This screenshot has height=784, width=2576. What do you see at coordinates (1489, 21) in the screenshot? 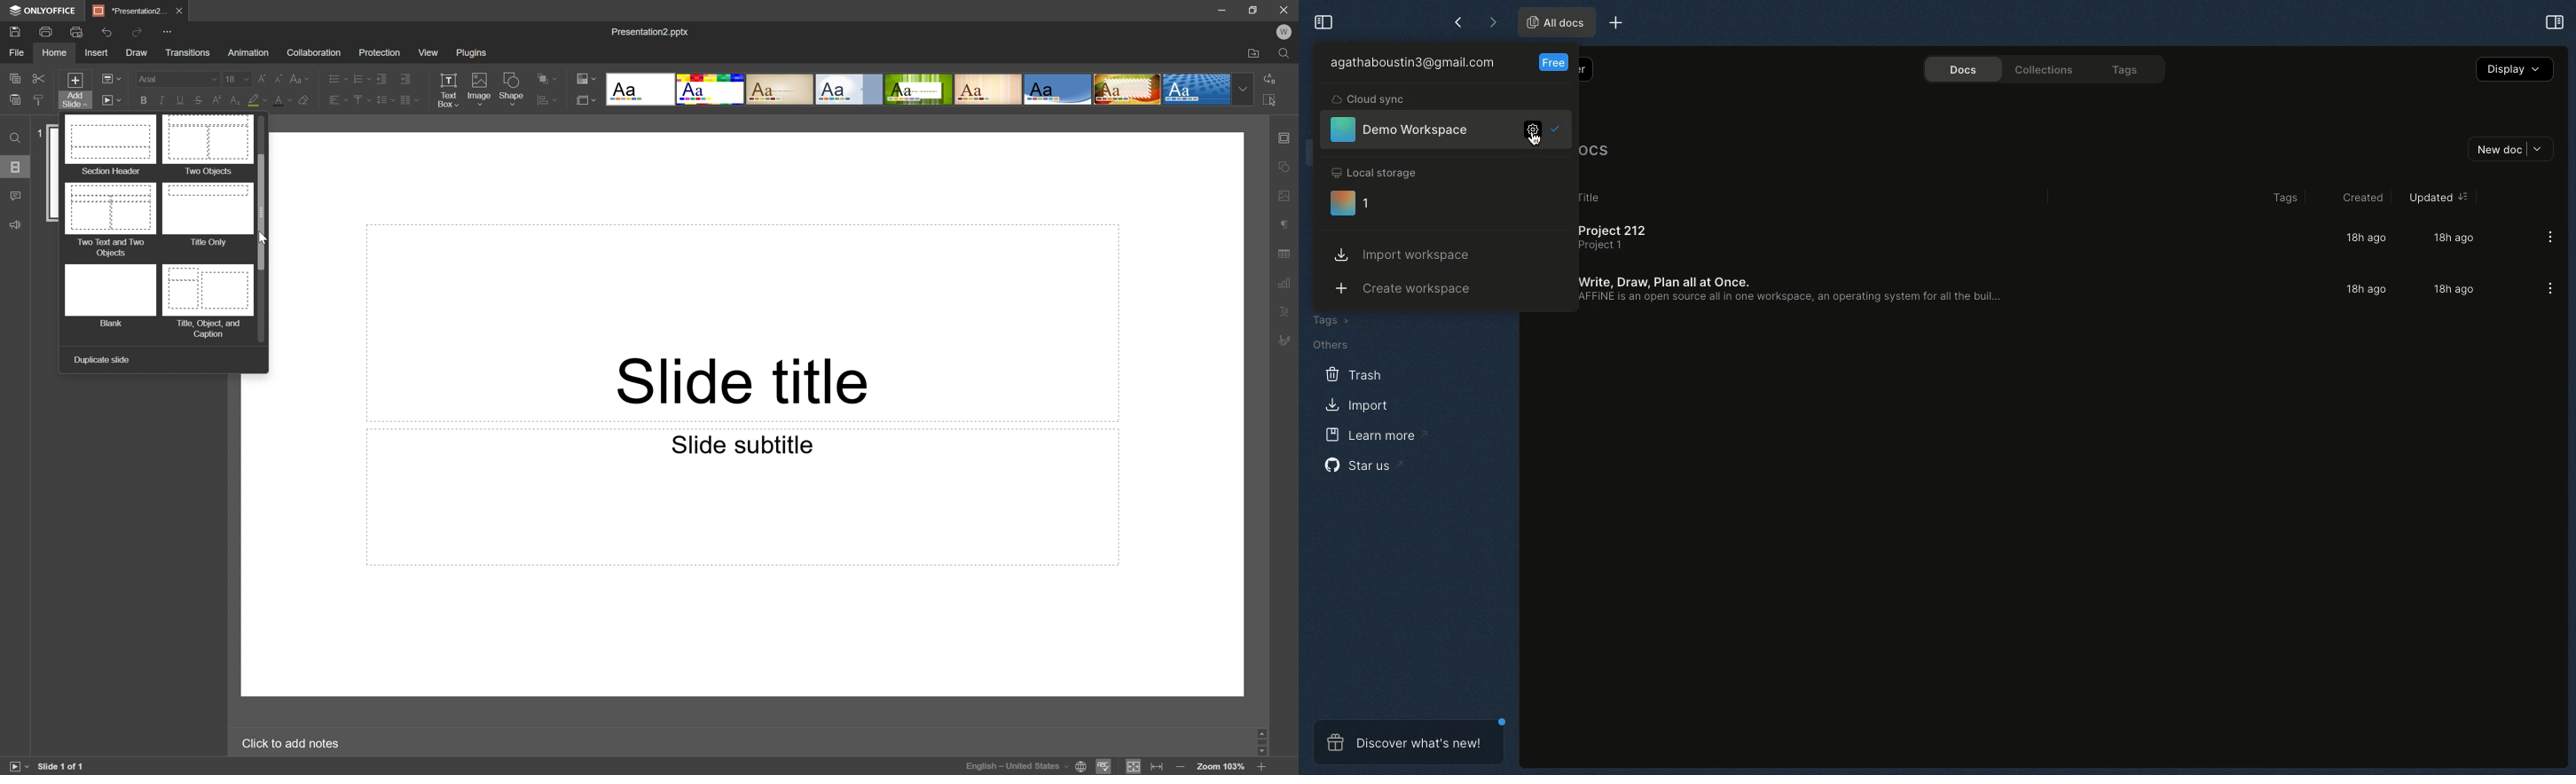
I see `Forward` at bounding box center [1489, 21].